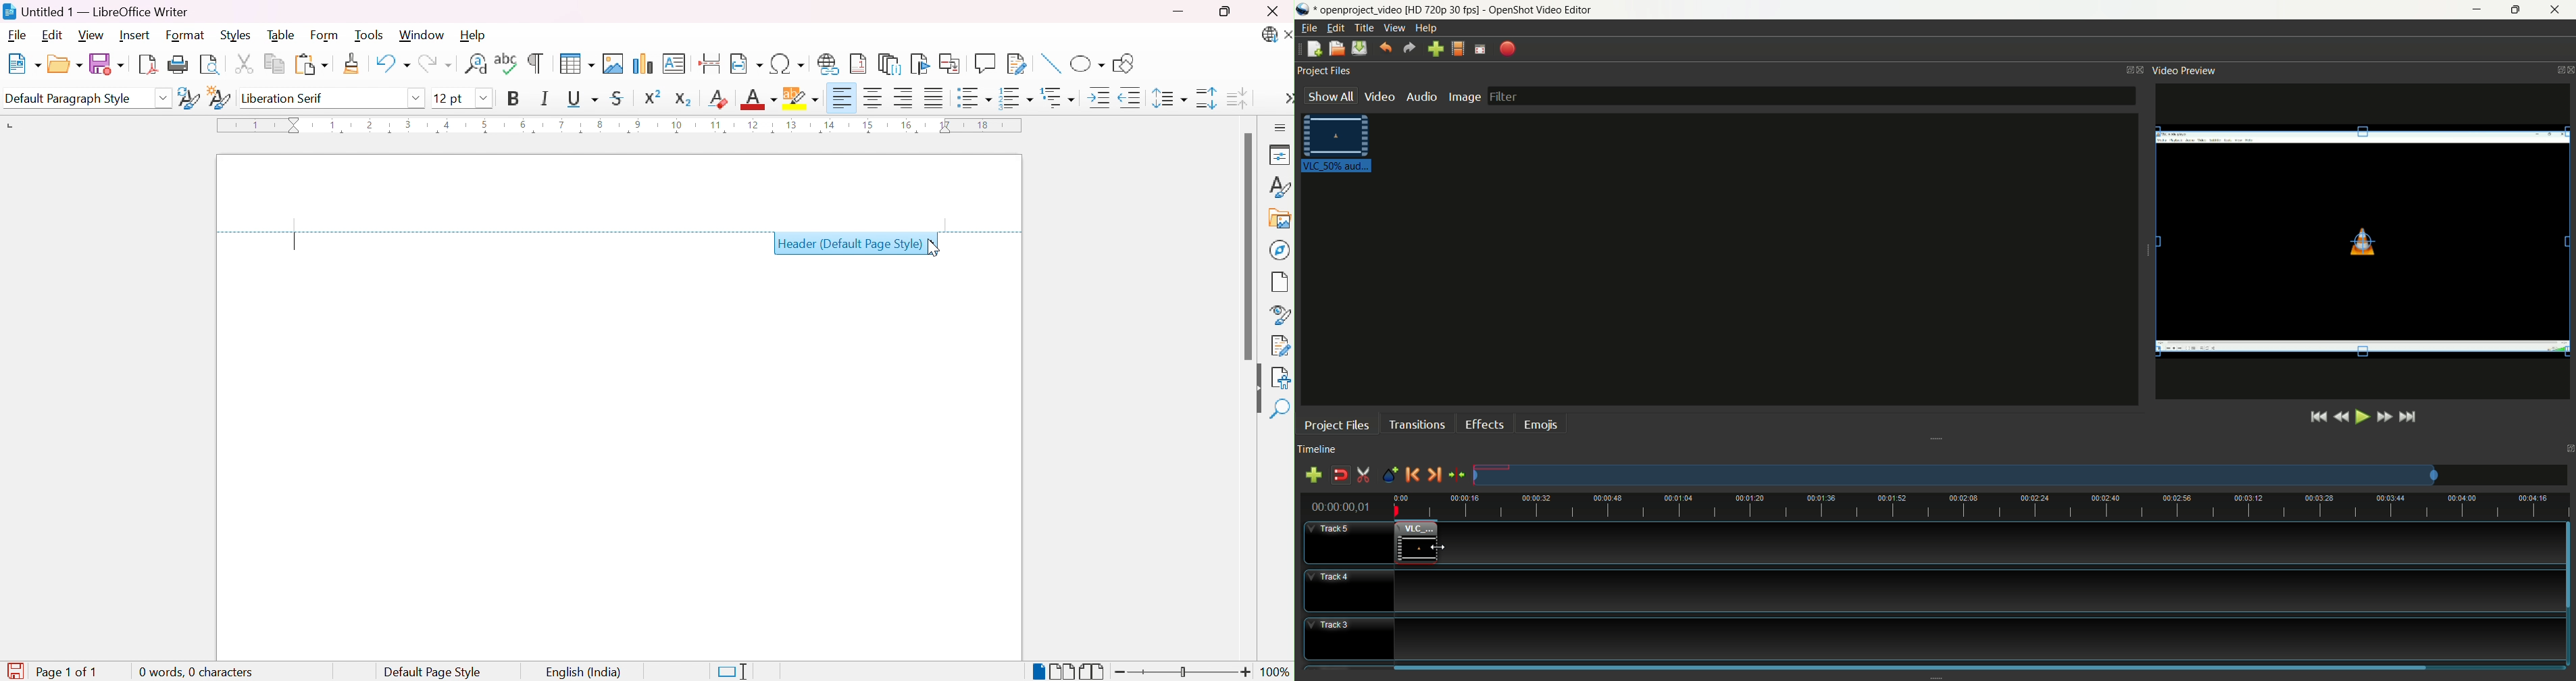 The image size is (2576, 700). Describe the element at coordinates (1286, 34) in the screenshot. I see `Close` at that location.